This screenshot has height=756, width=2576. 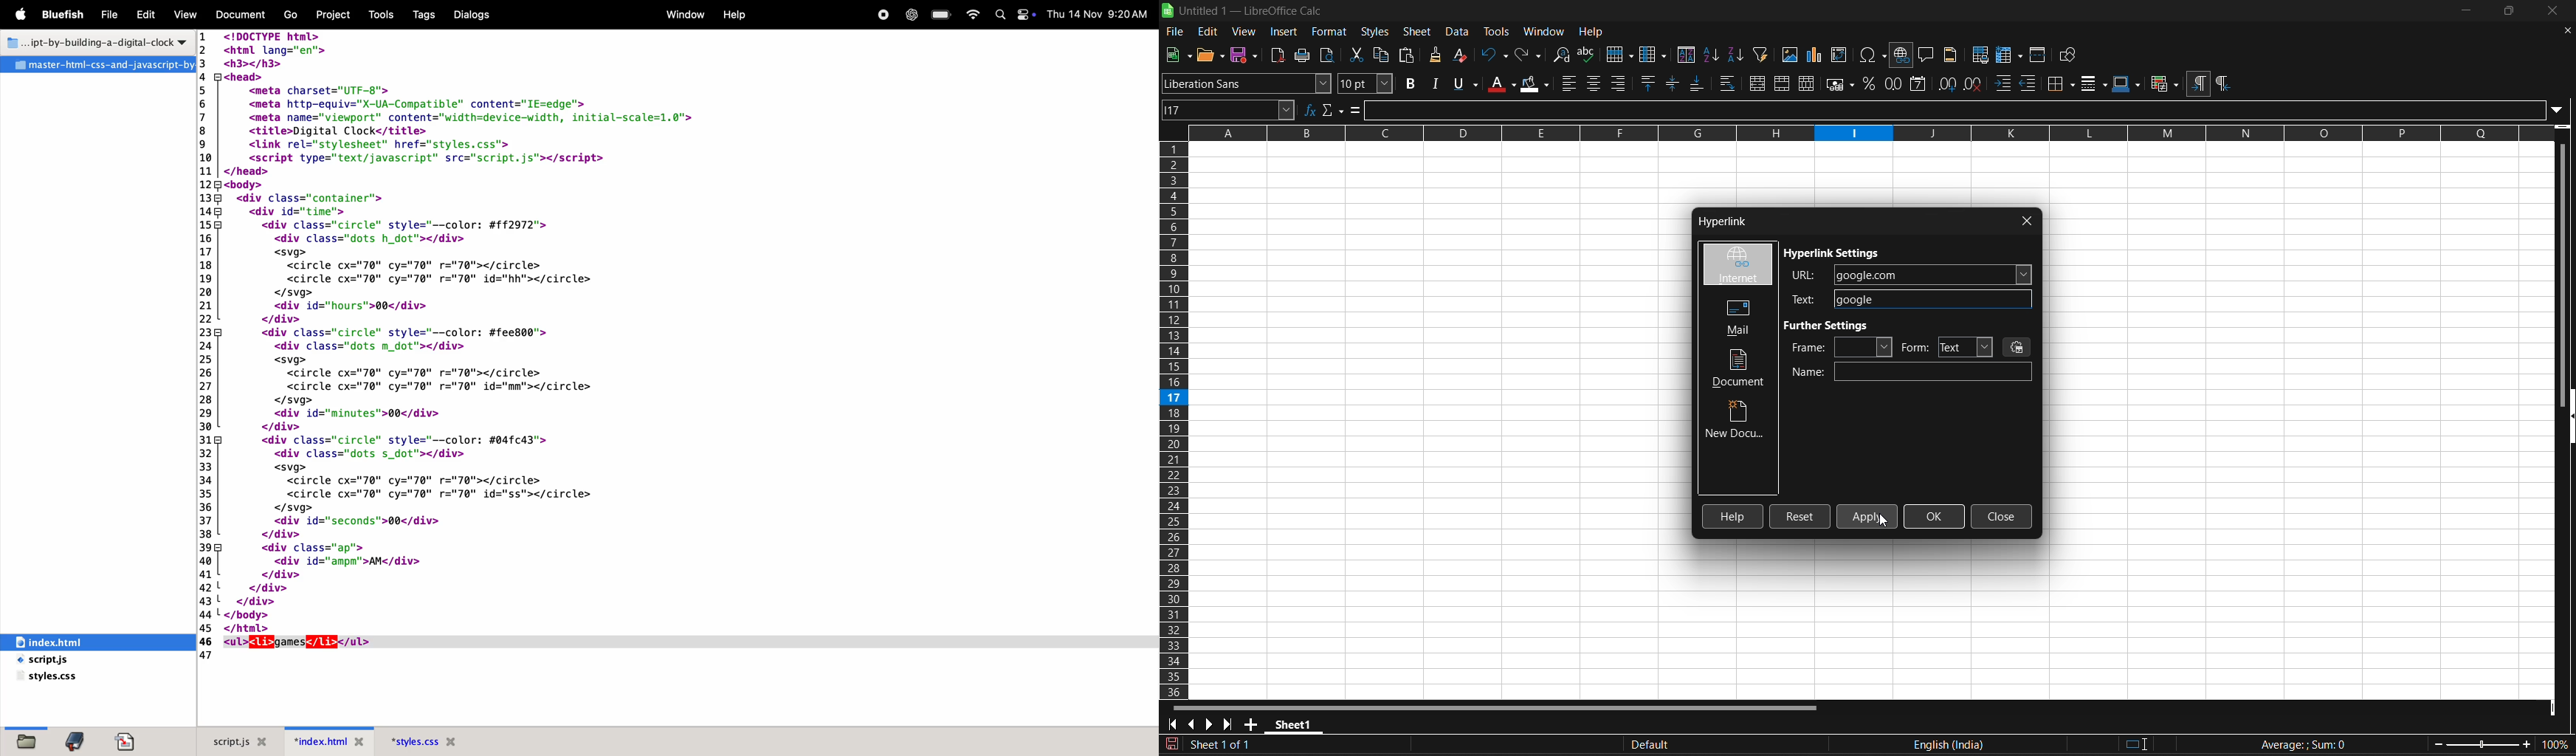 I want to click on form, so click(x=1946, y=347).